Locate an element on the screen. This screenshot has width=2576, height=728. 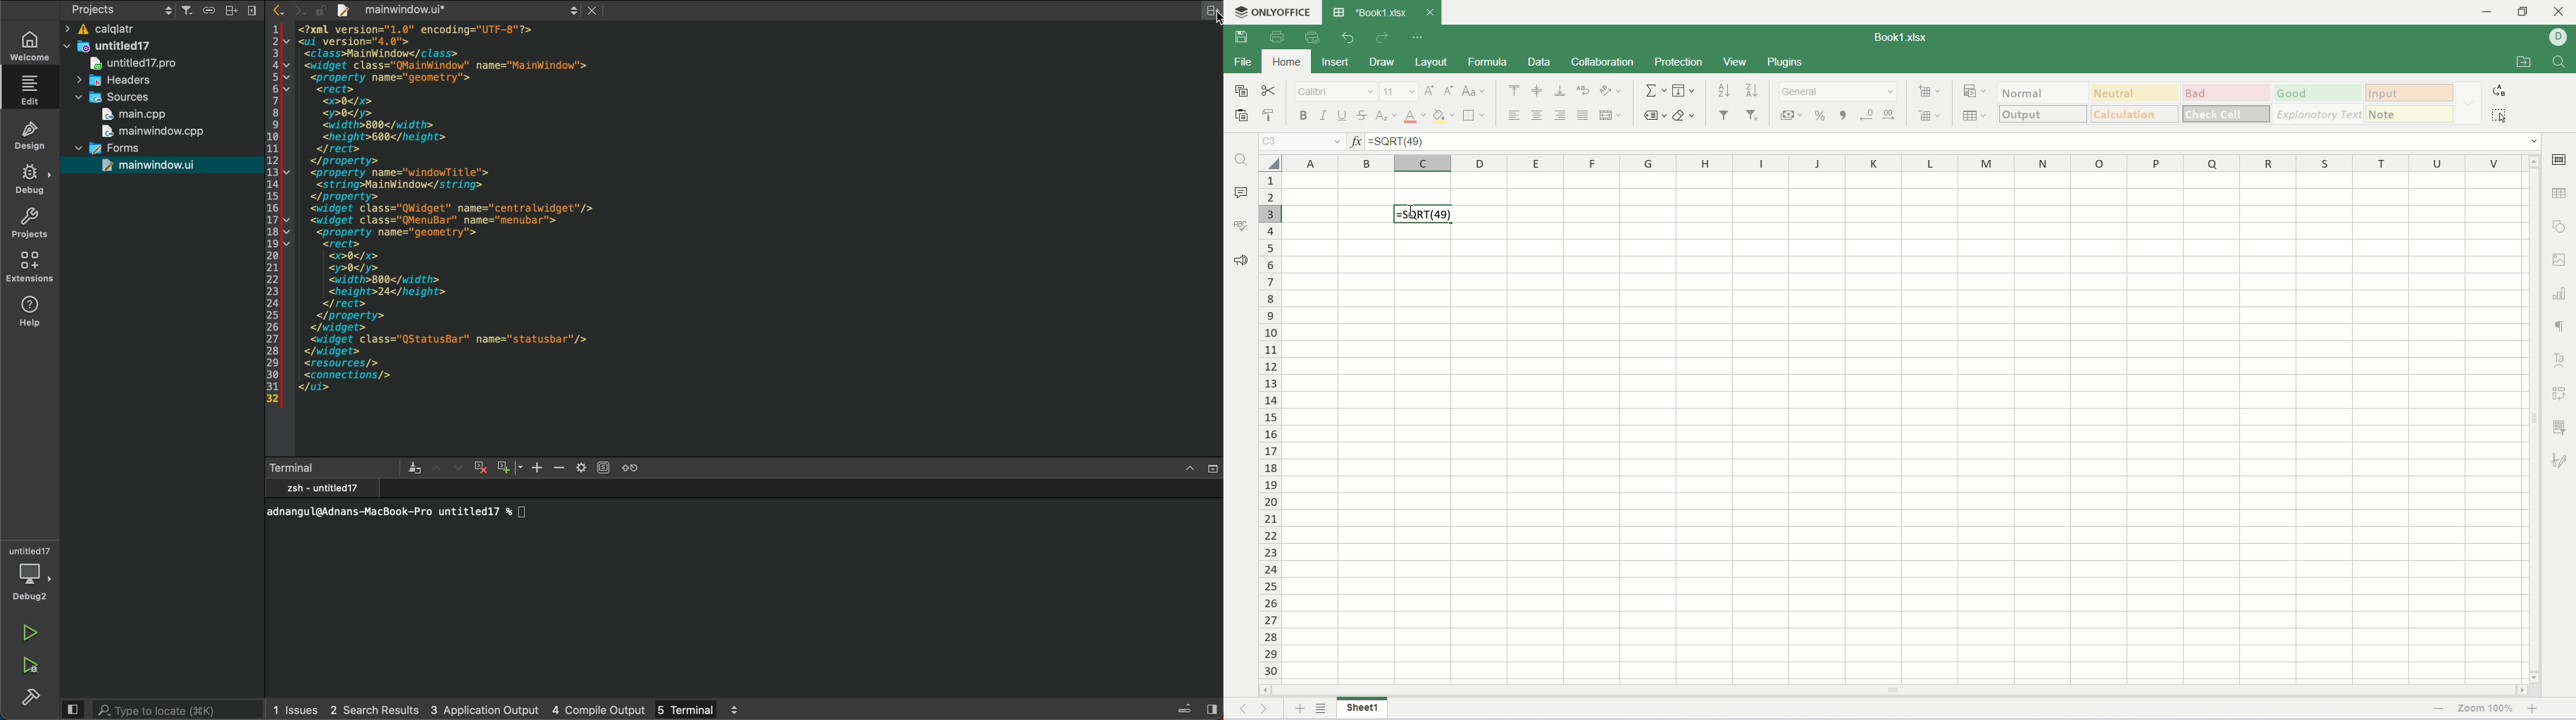
bold is located at coordinates (1302, 116).